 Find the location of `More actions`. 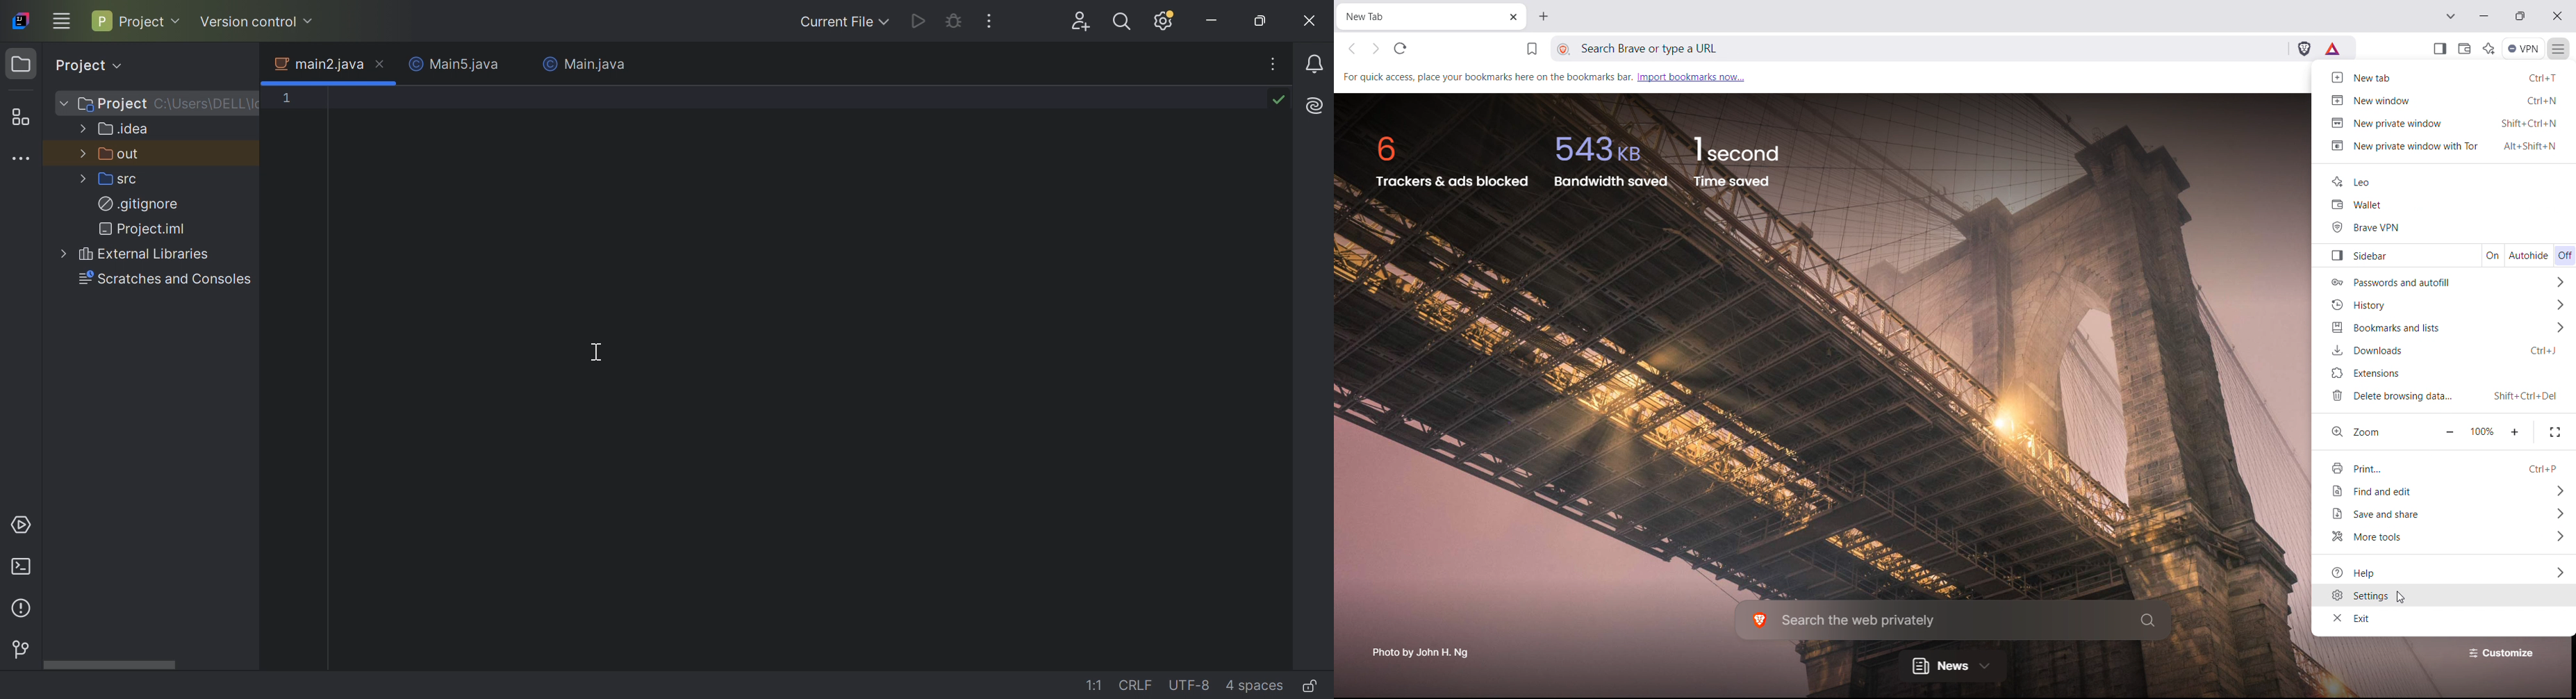

More actions is located at coordinates (991, 22).